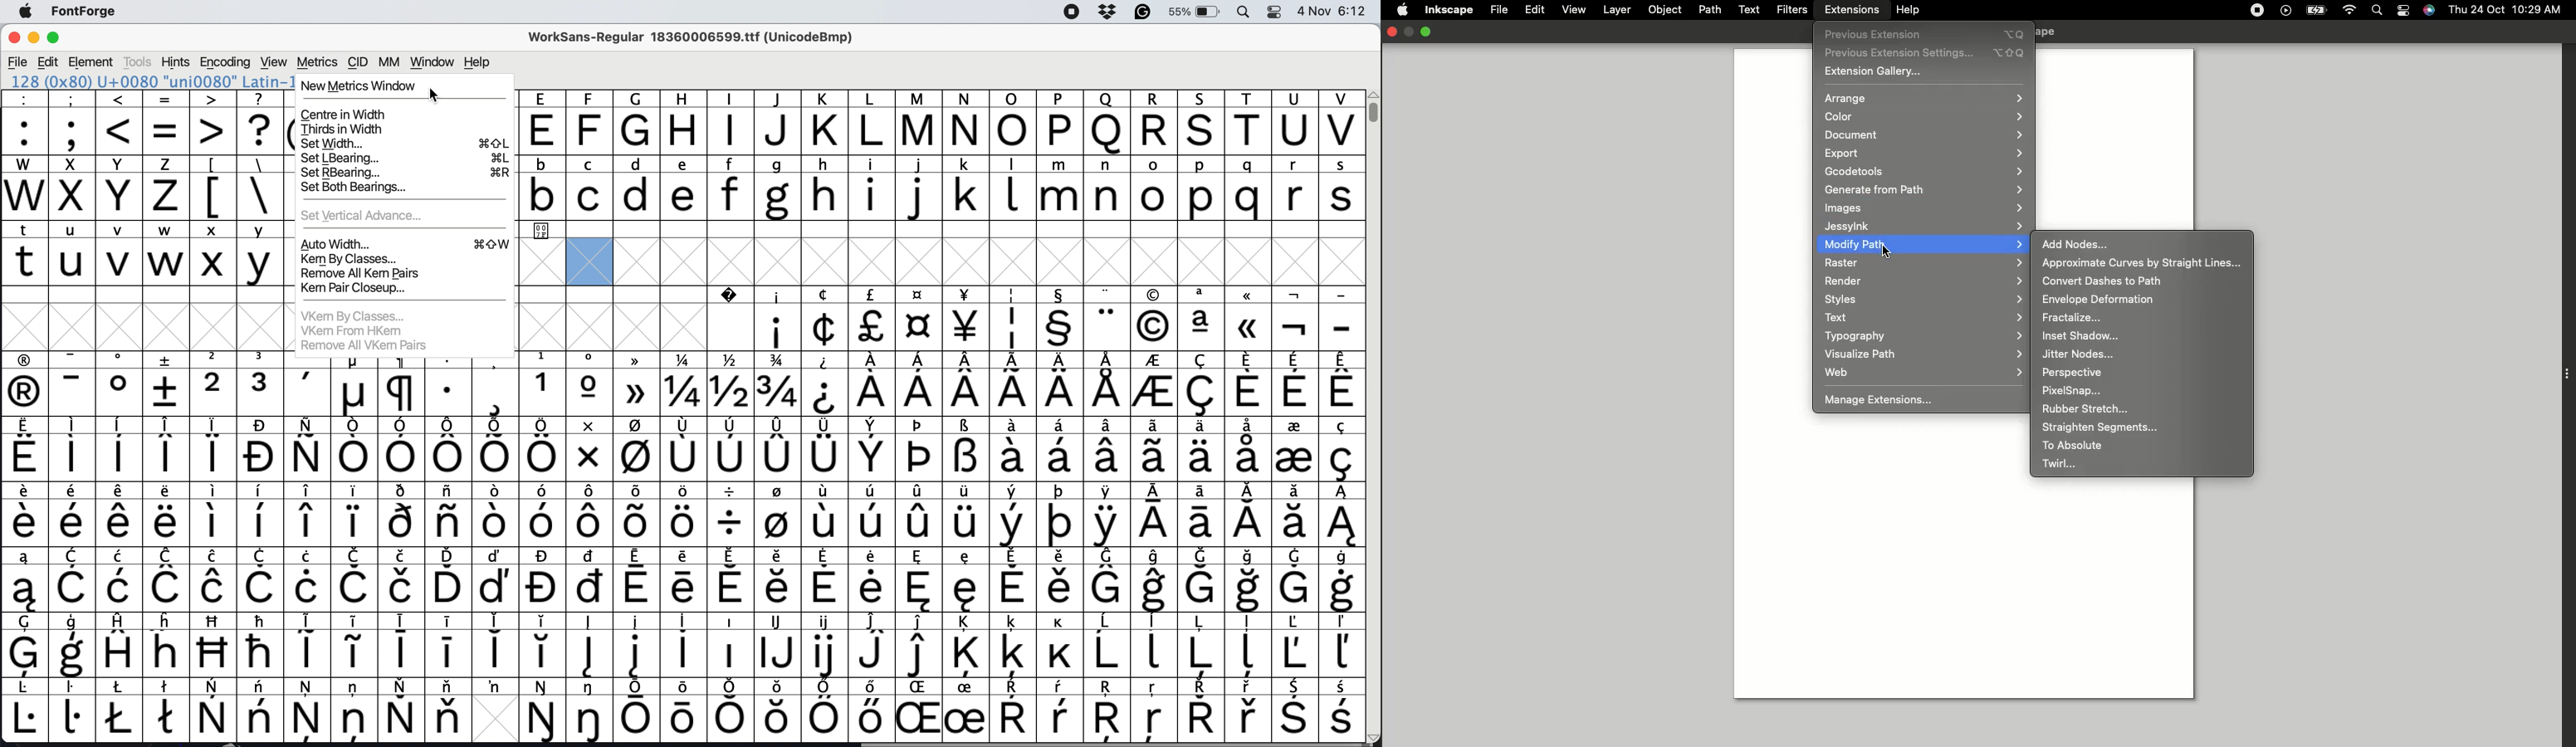  Describe the element at coordinates (1577, 10) in the screenshot. I see `View` at that location.